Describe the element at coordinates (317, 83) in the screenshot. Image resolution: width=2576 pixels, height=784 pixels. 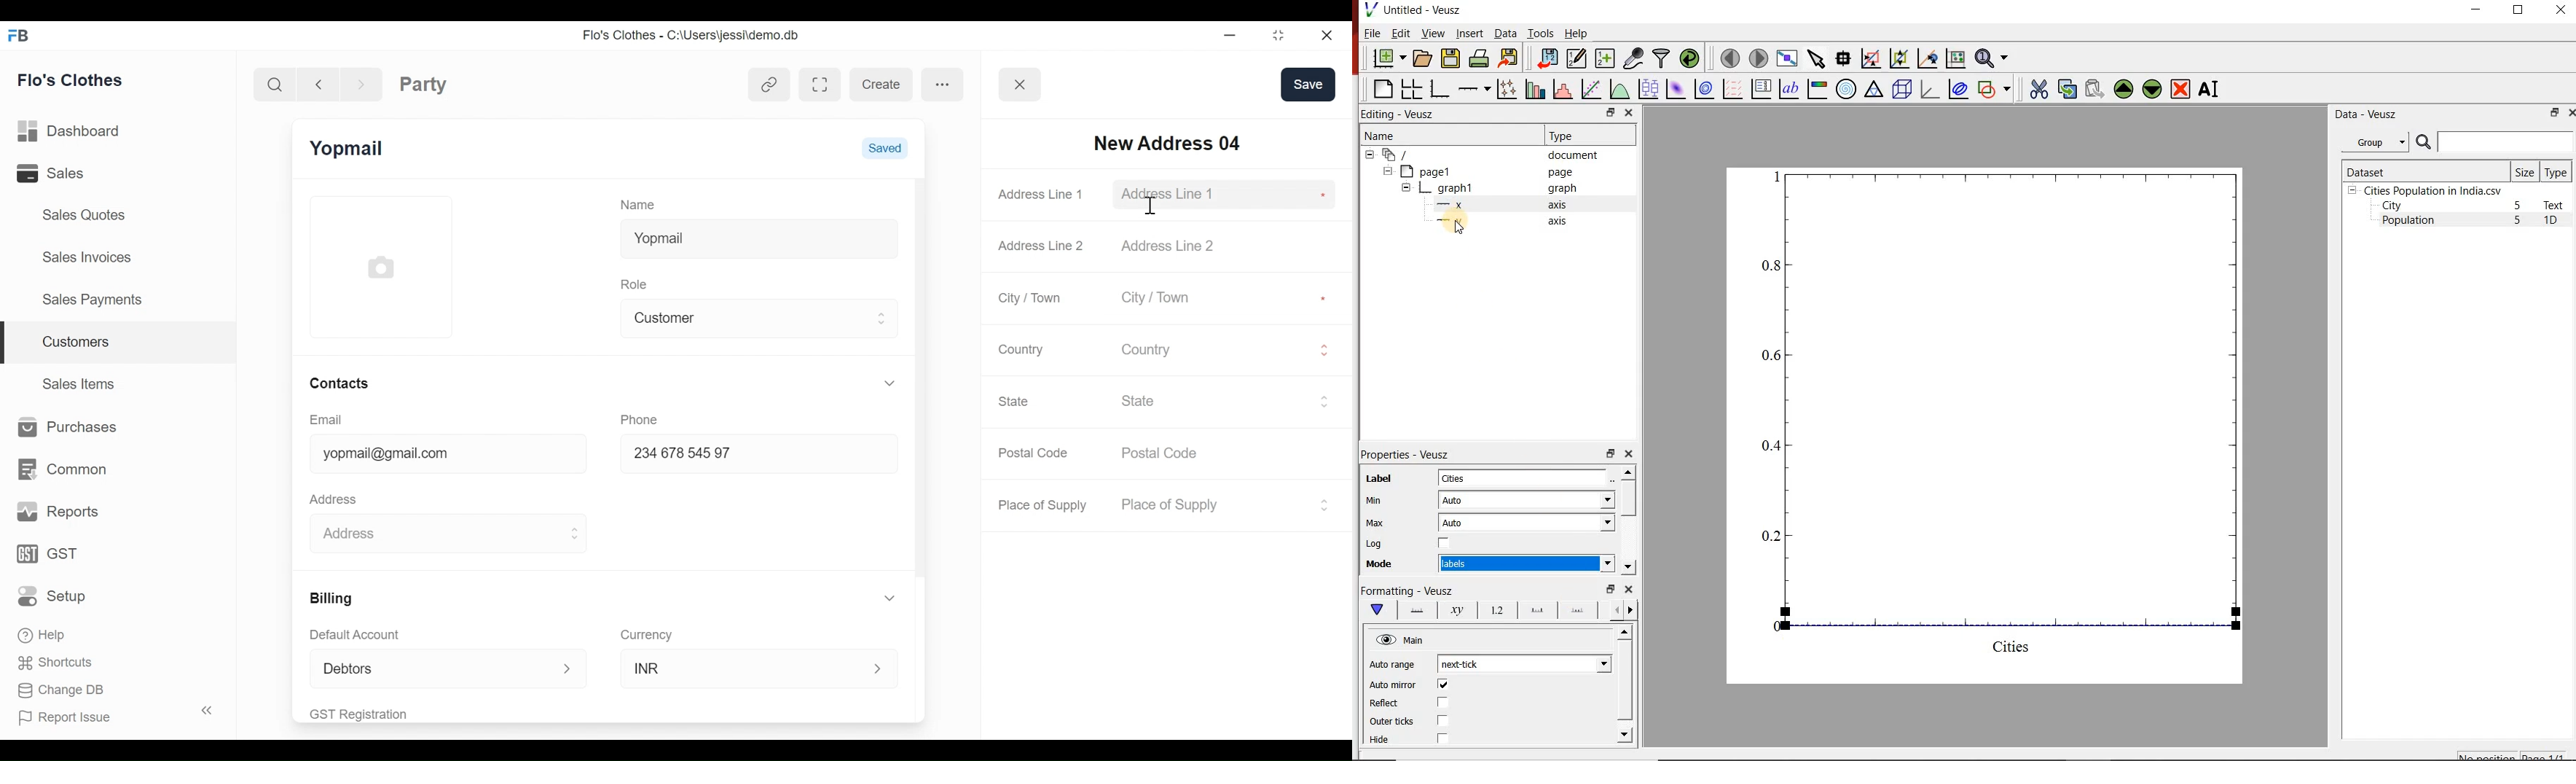
I see `Navigate back` at that location.